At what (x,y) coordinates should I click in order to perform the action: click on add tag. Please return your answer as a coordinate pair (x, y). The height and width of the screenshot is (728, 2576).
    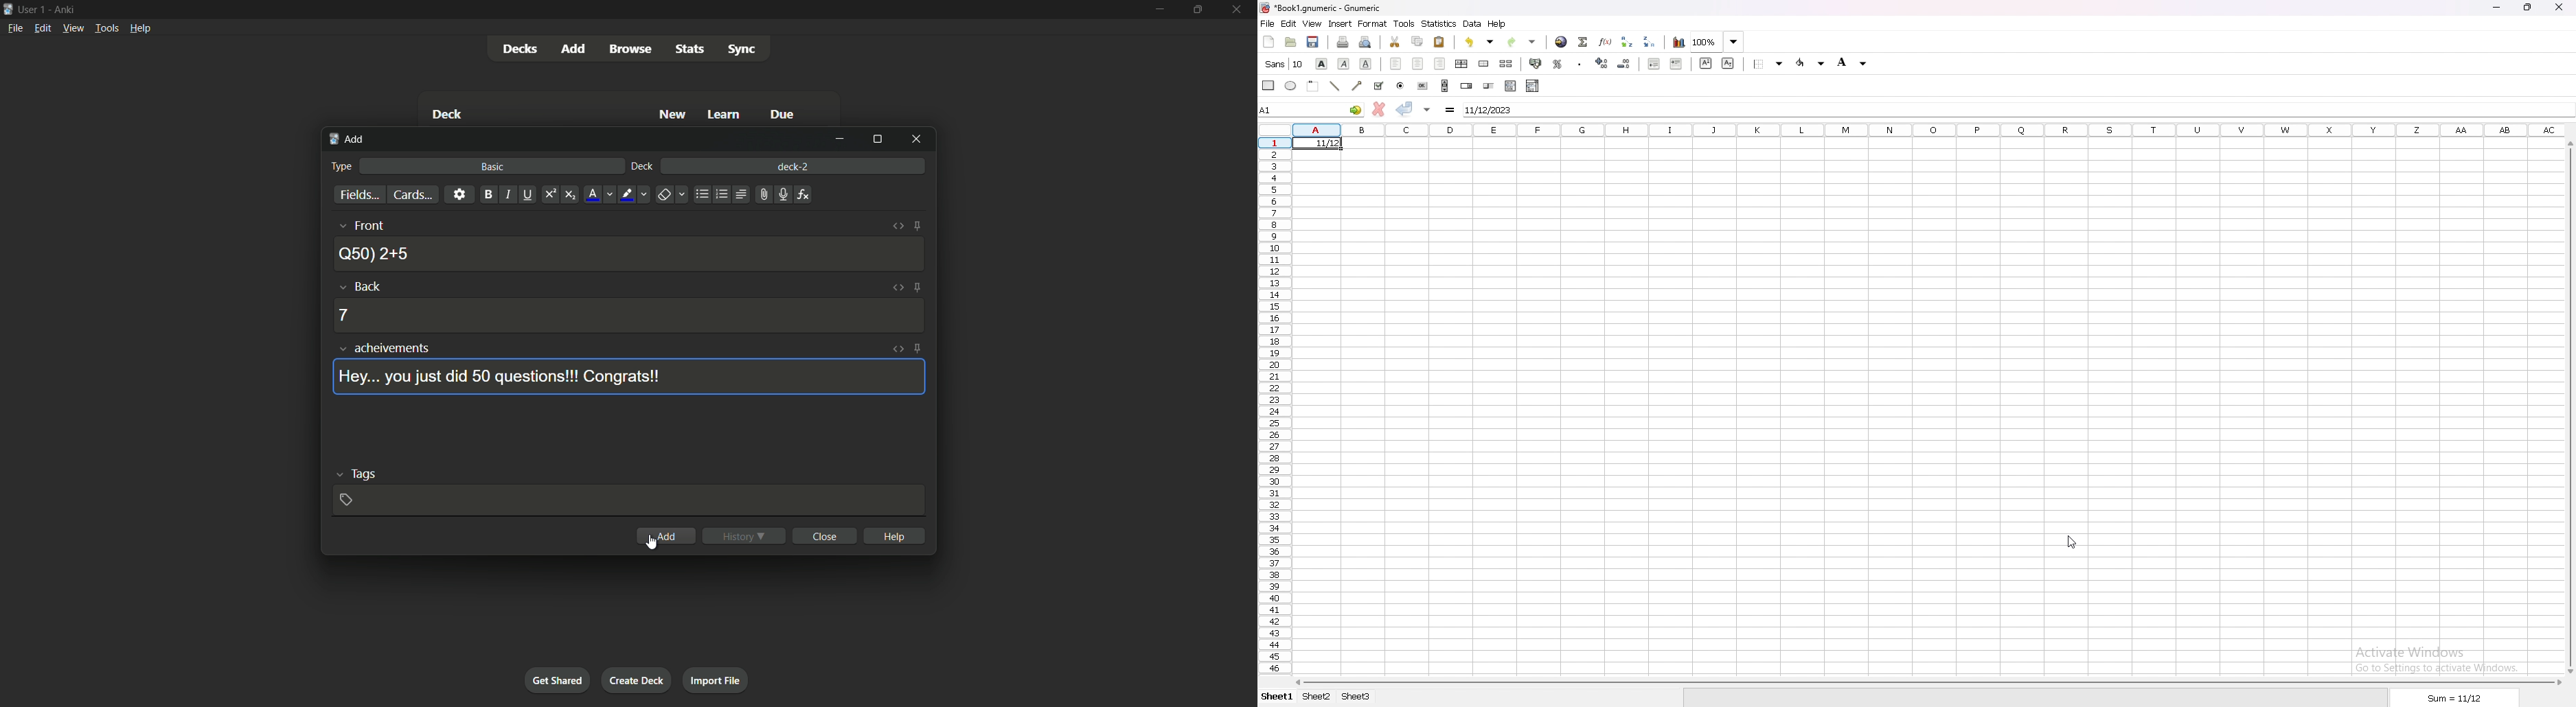
    Looking at the image, I should click on (345, 500).